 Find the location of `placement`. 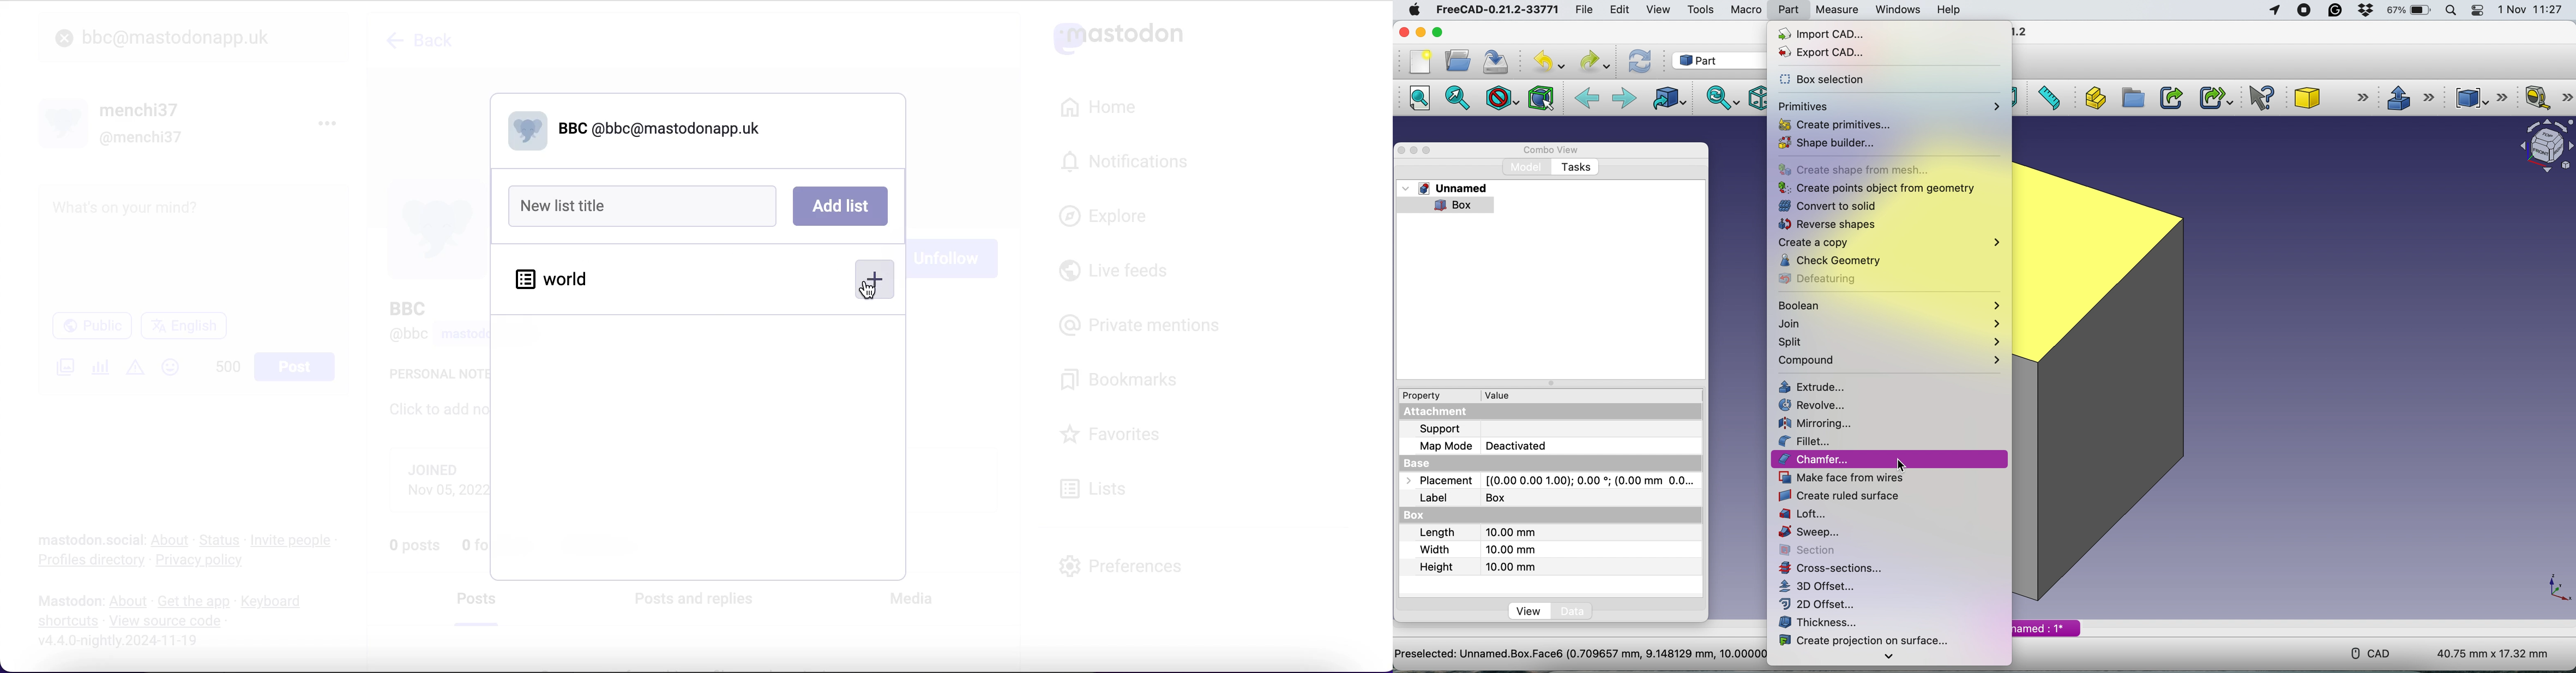

placement is located at coordinates (1545, 480).